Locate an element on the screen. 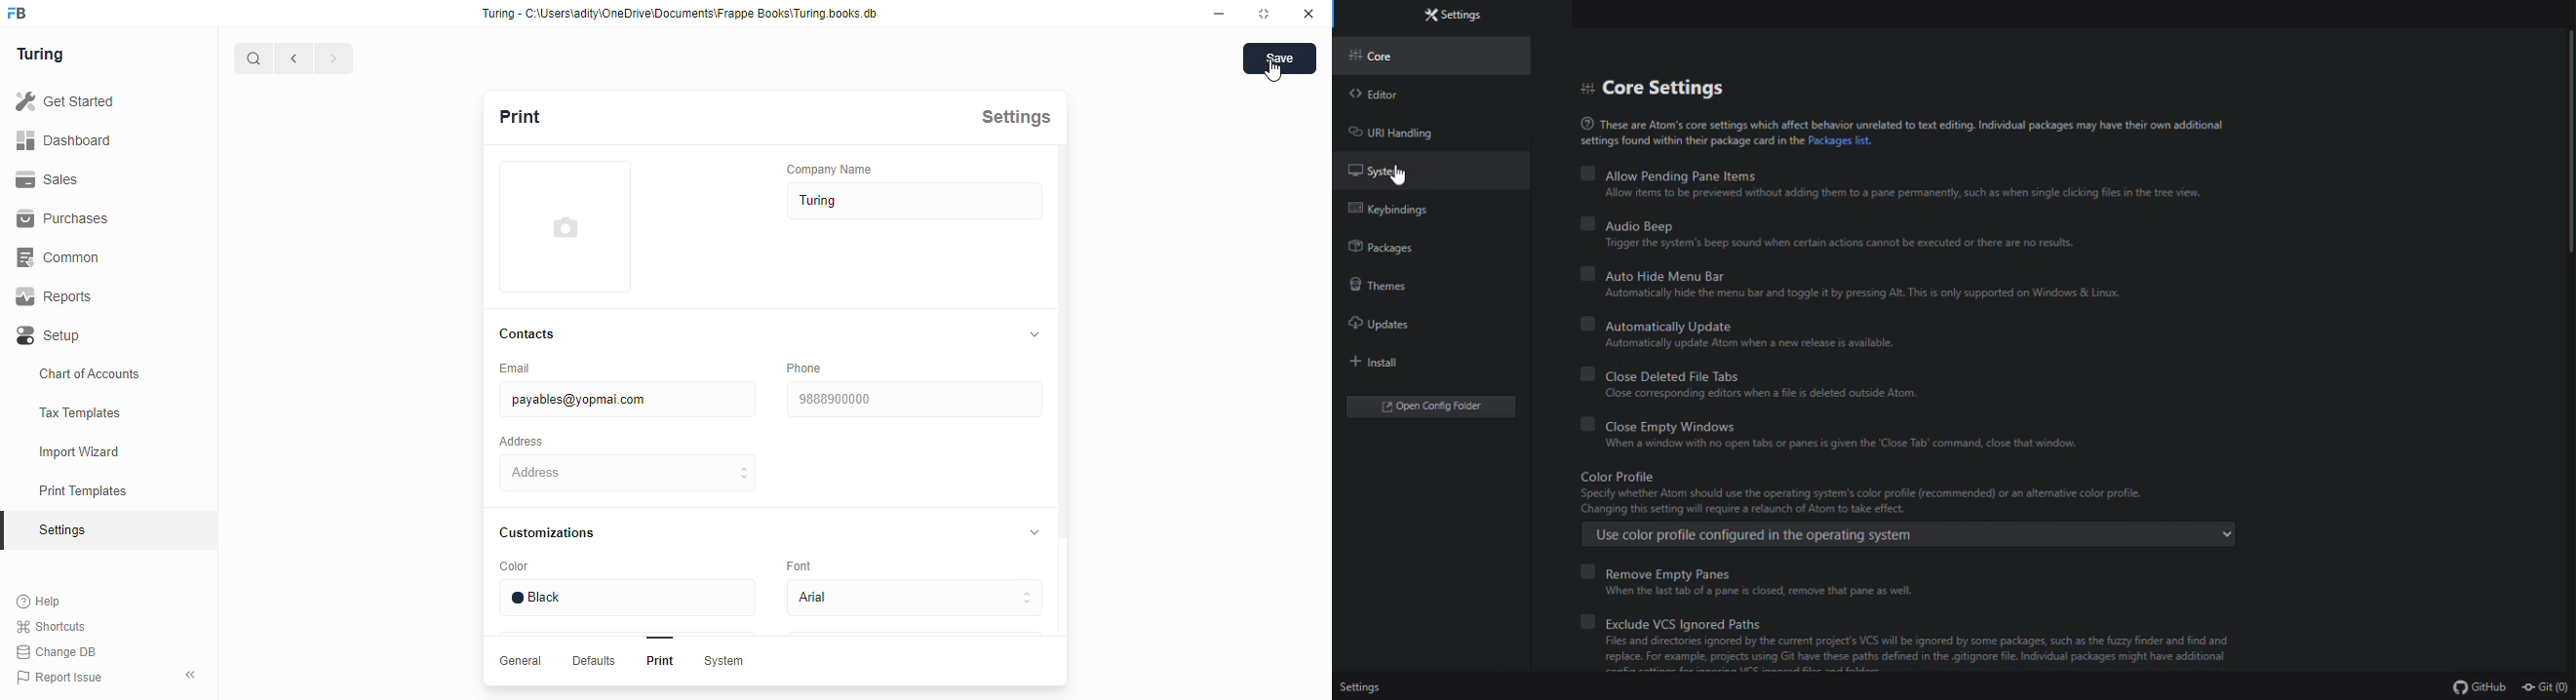  Sales is located at coordinates (57, 179).